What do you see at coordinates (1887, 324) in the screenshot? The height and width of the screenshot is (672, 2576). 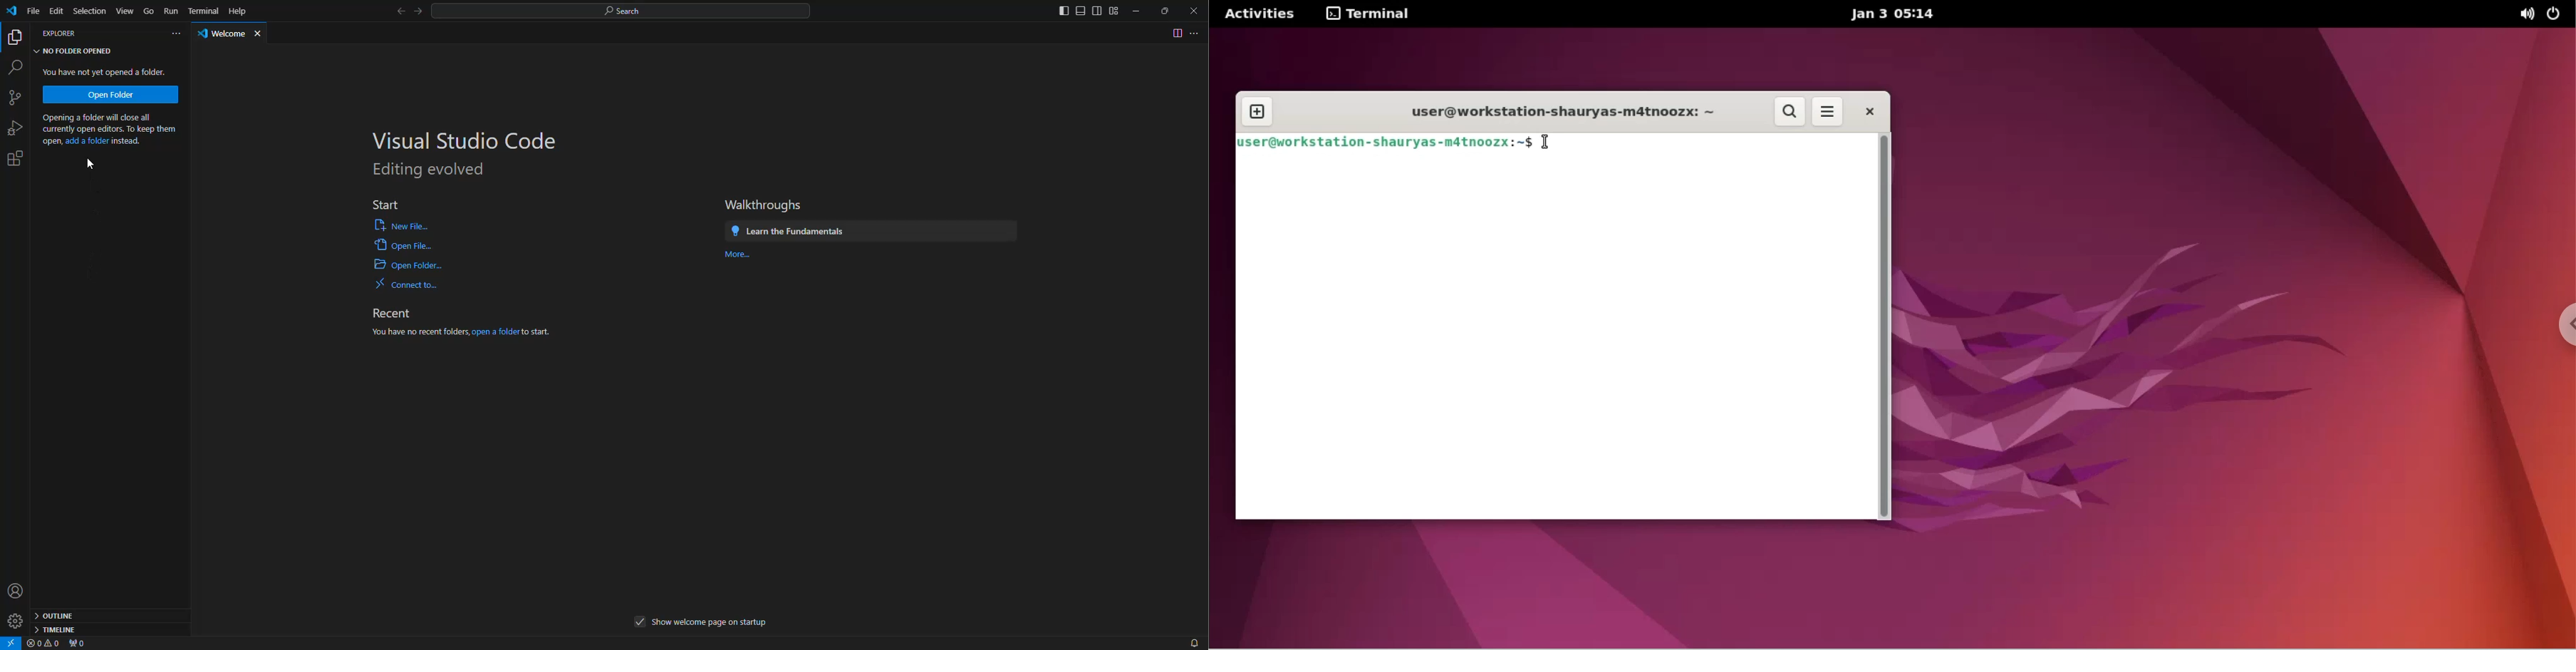 I see `scrollbar` at bounding box center [1887, 324].